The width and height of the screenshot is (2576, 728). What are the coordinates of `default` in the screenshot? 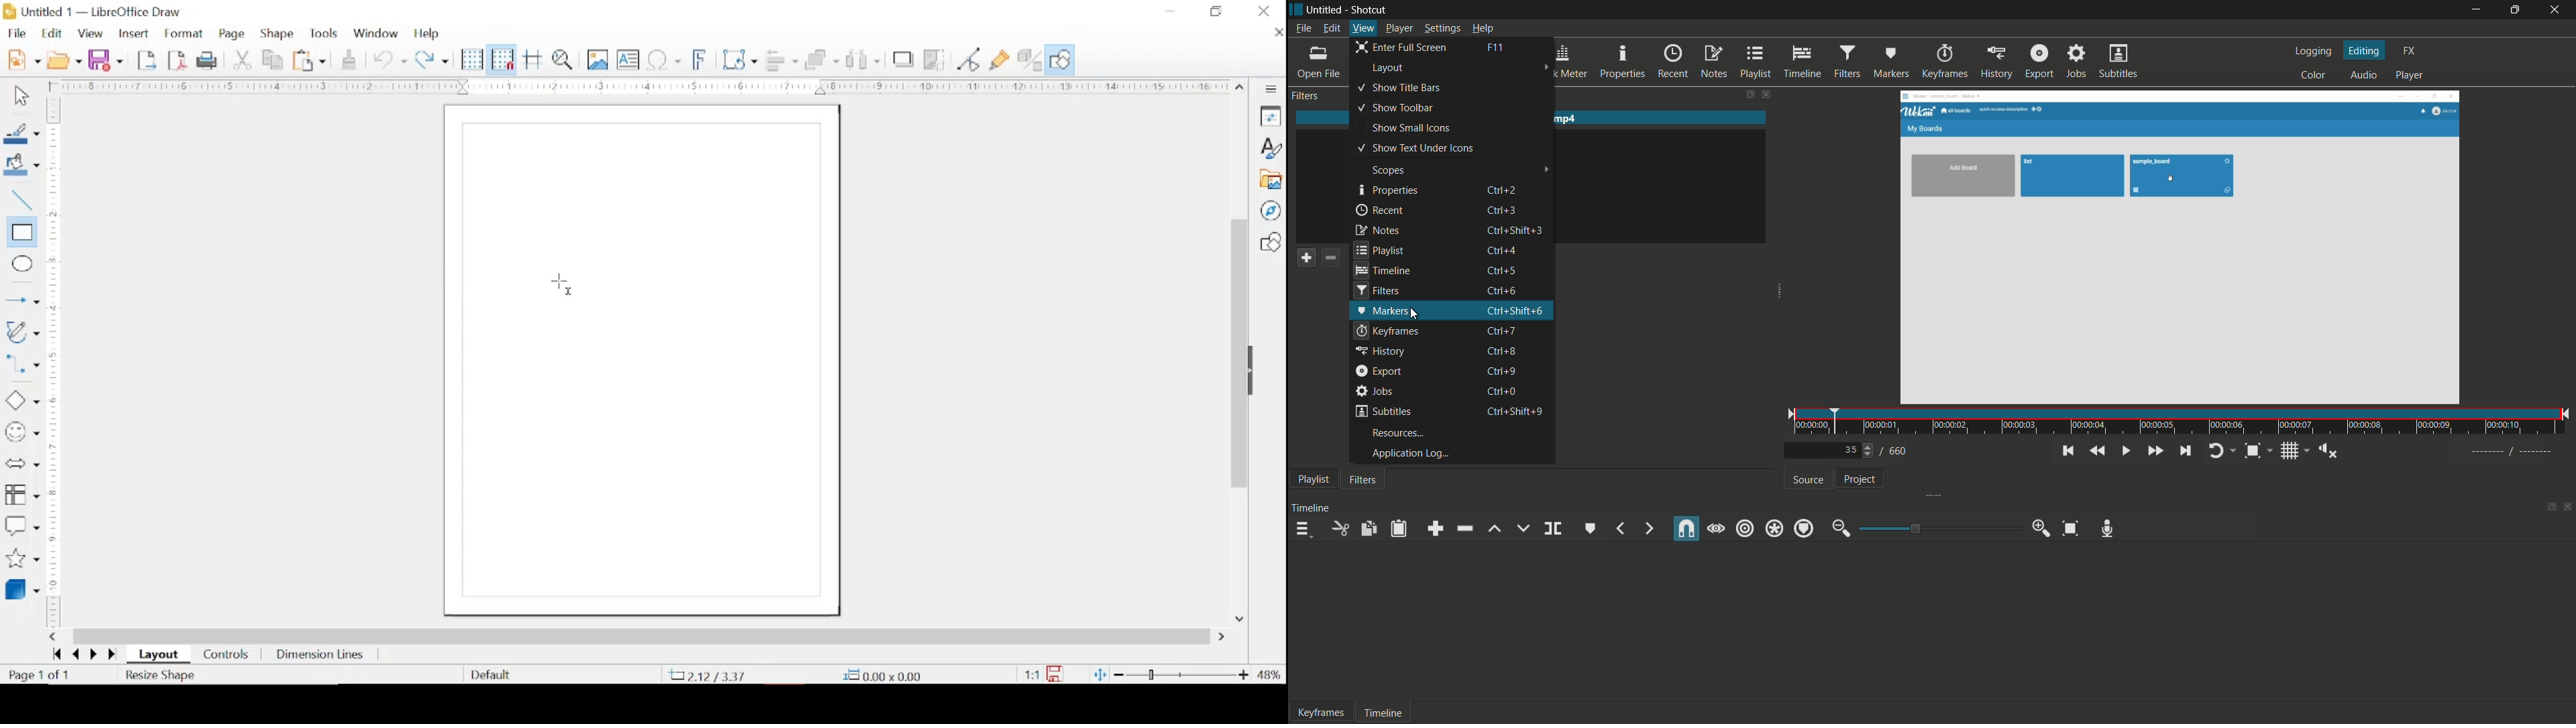 It's located at (490, 674).